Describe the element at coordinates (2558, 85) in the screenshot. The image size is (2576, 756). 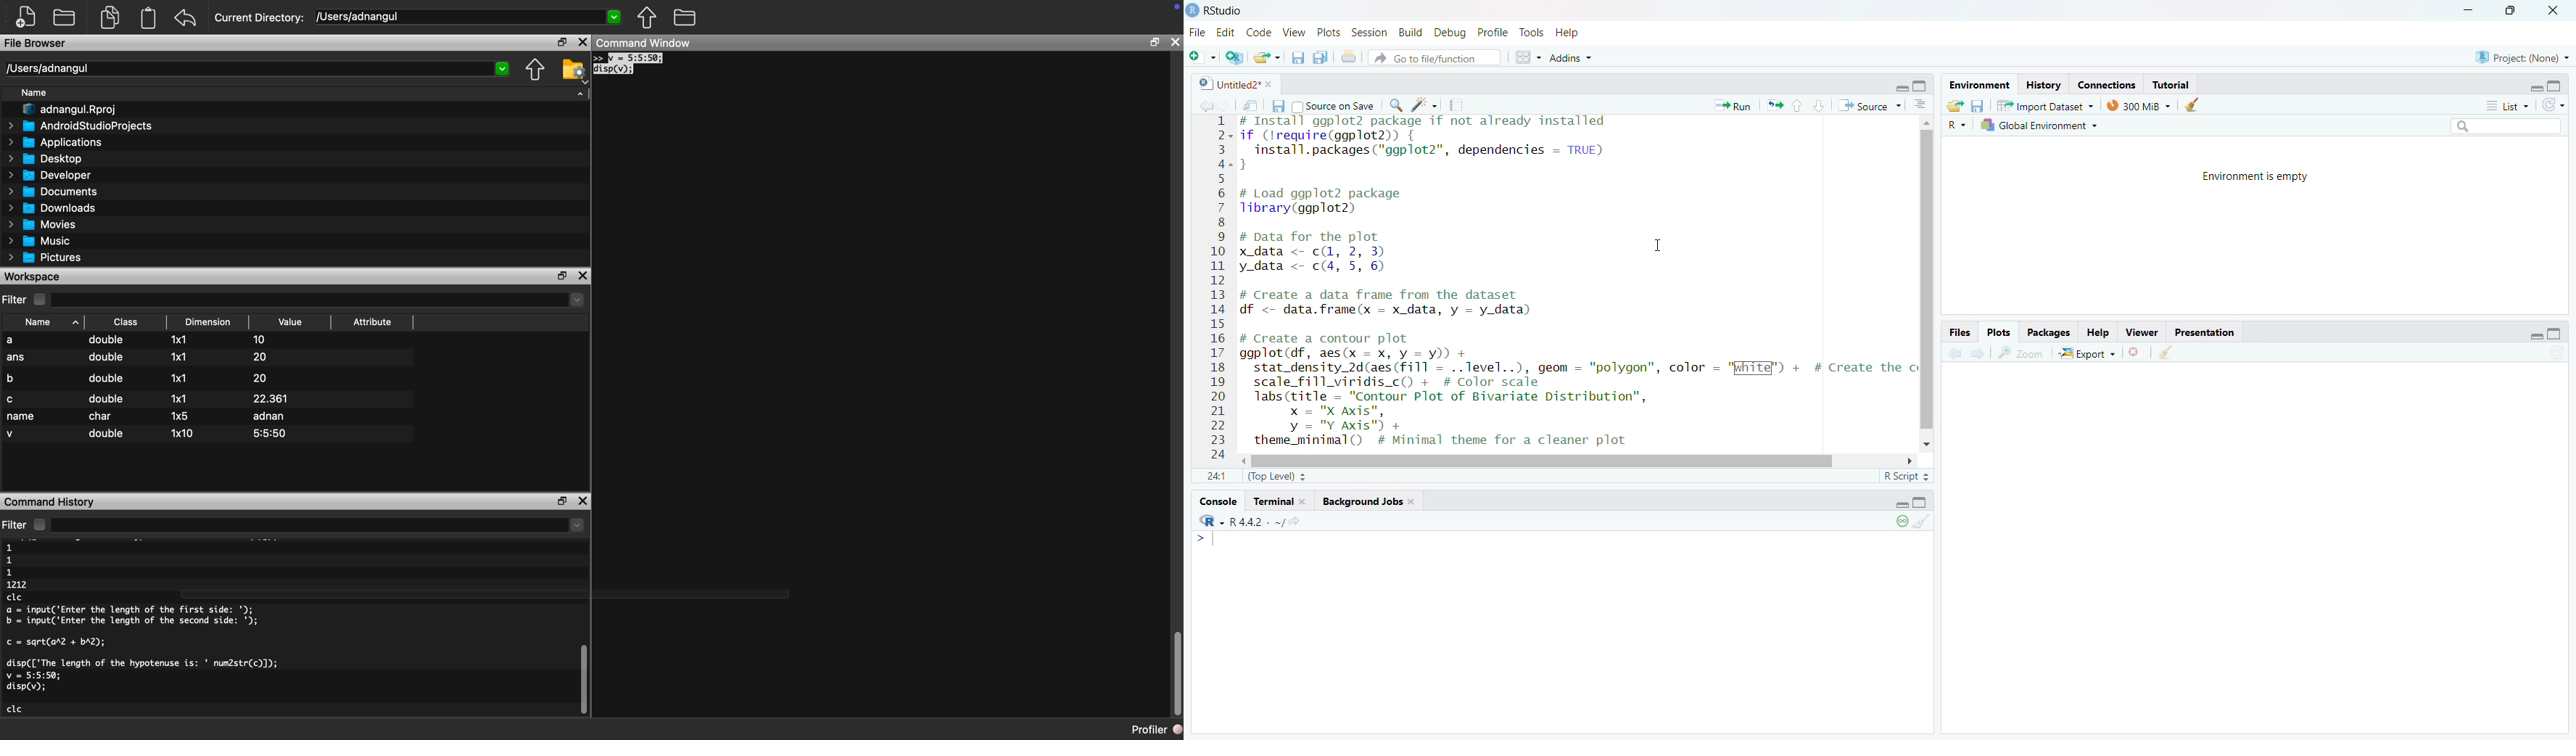
I see `hide console` at that location.